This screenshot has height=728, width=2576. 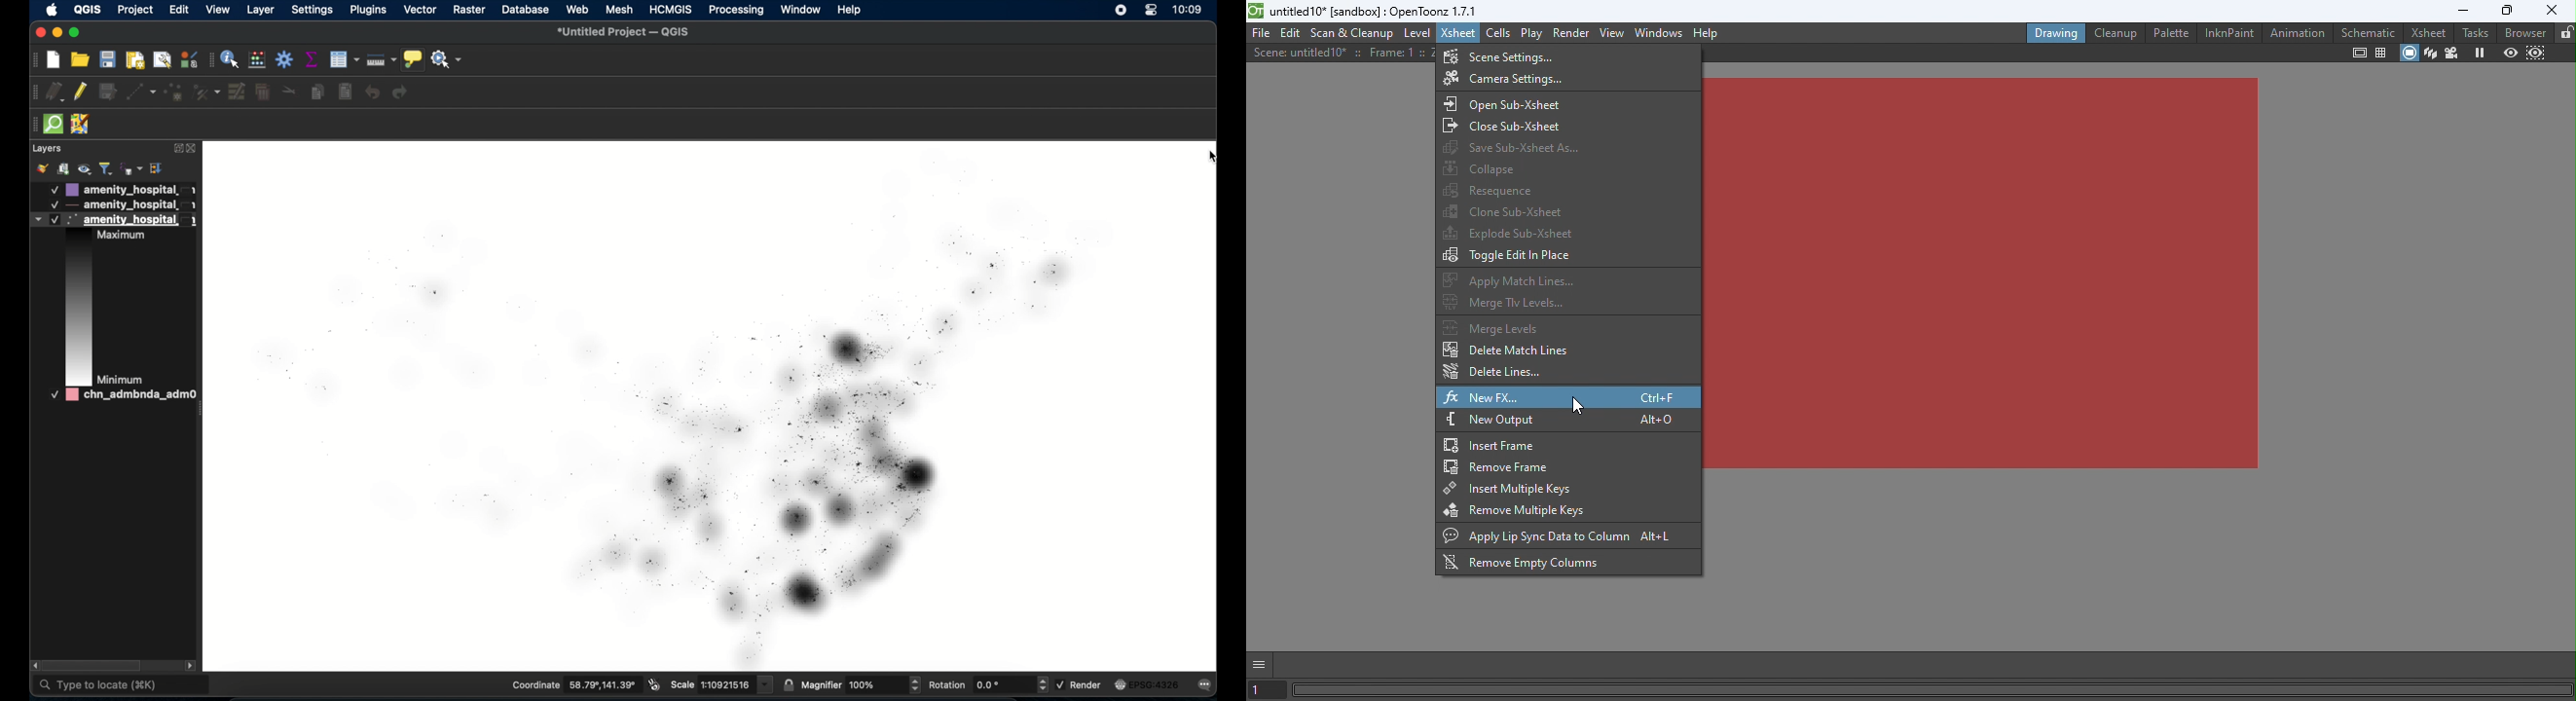 I want to click on Apply lip sync data to column, so click(x=1674, y=847).